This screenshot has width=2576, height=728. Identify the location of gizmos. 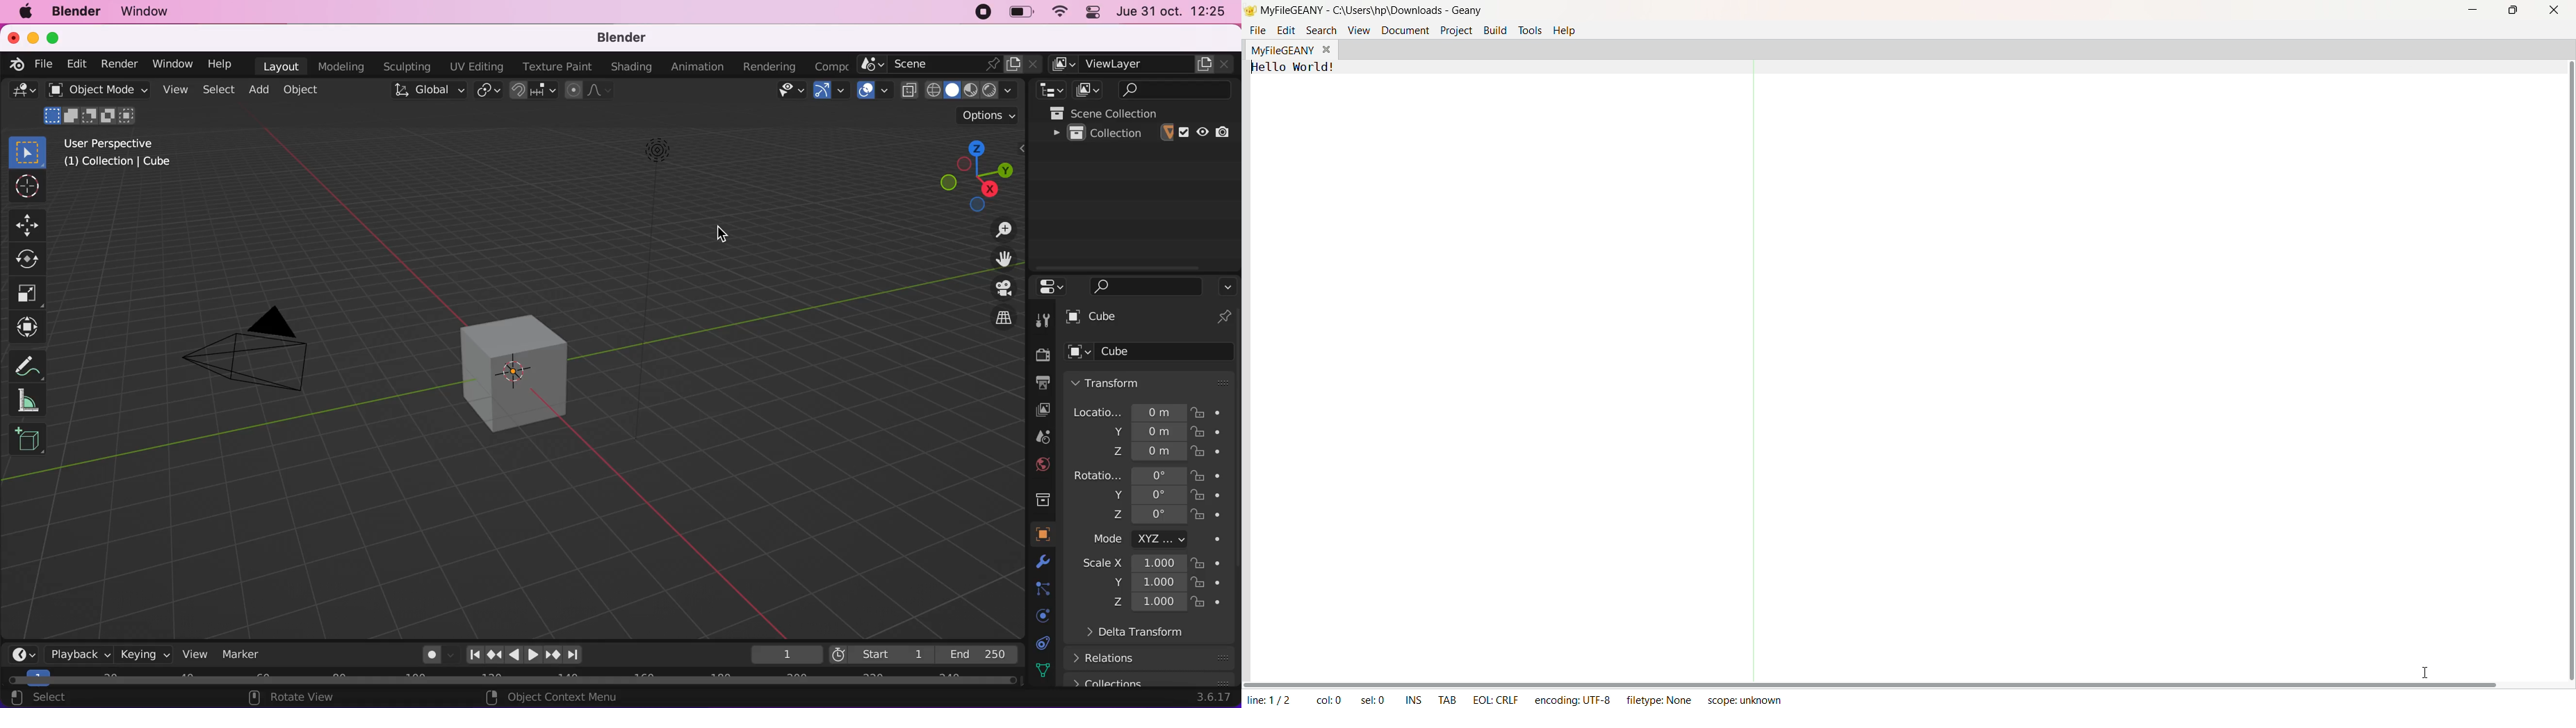
(831, 90).